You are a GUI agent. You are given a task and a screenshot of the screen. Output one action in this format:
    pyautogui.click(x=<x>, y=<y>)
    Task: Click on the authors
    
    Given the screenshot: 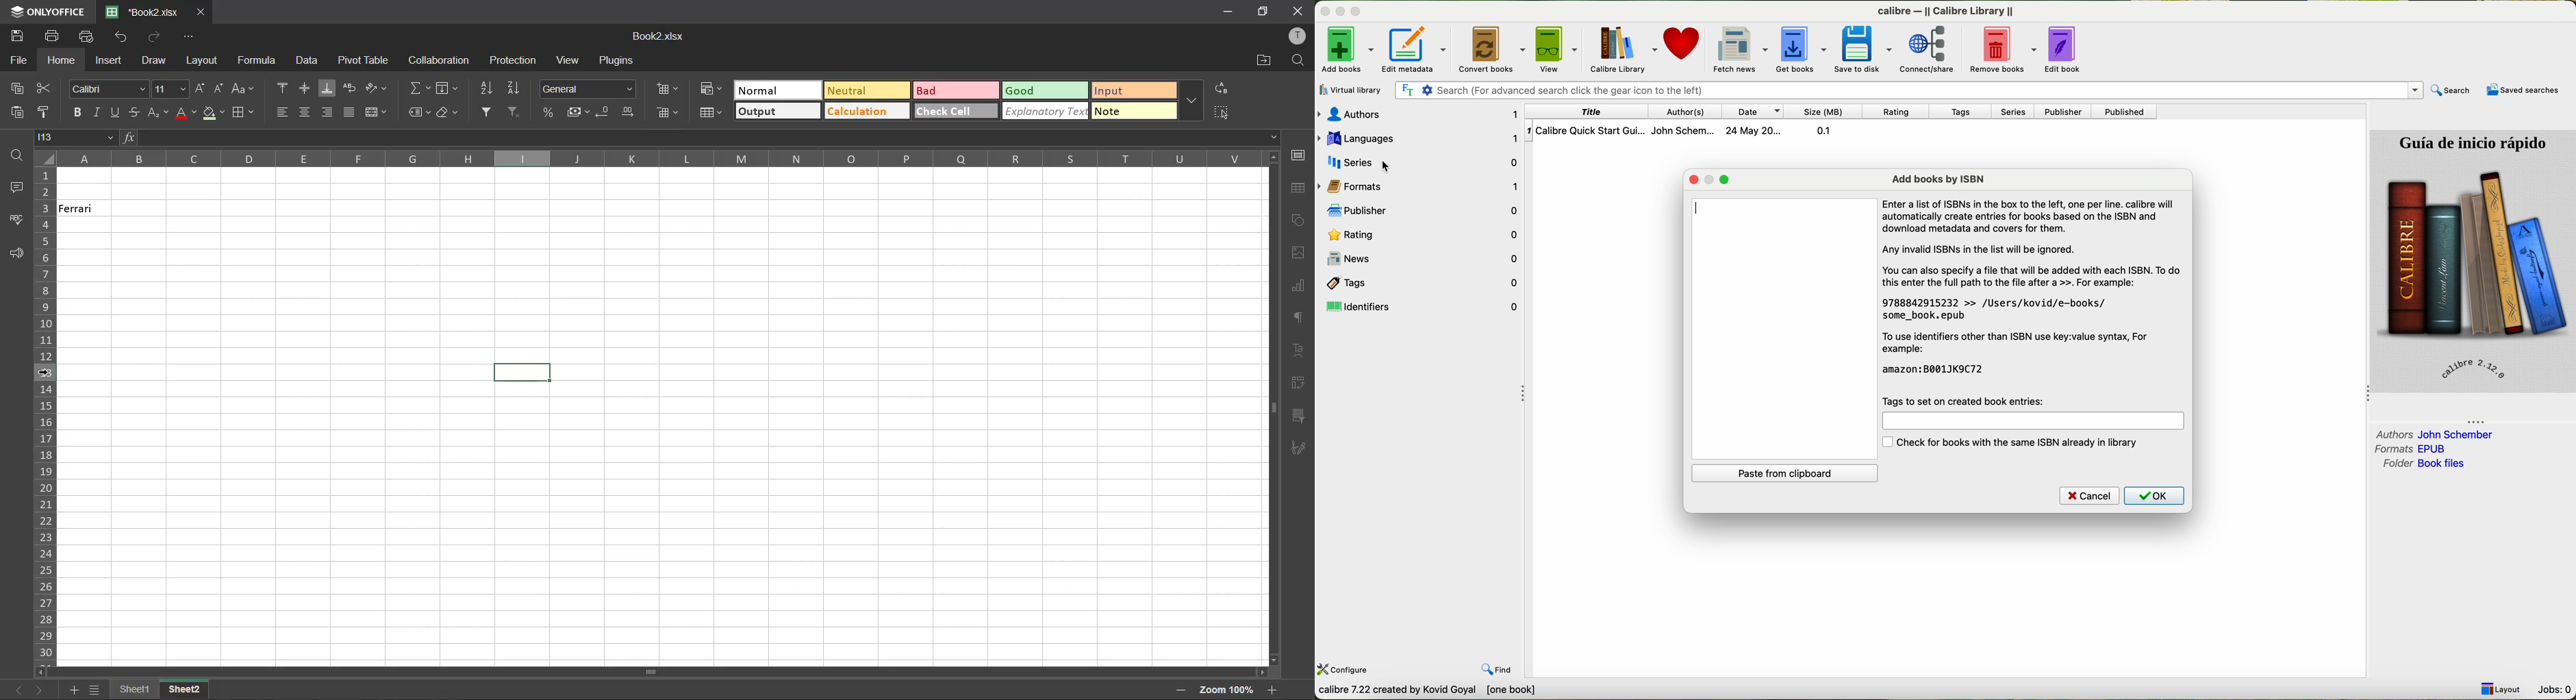 What is the action you would take?
    pyautogui.click(x=1684, y=110)
    